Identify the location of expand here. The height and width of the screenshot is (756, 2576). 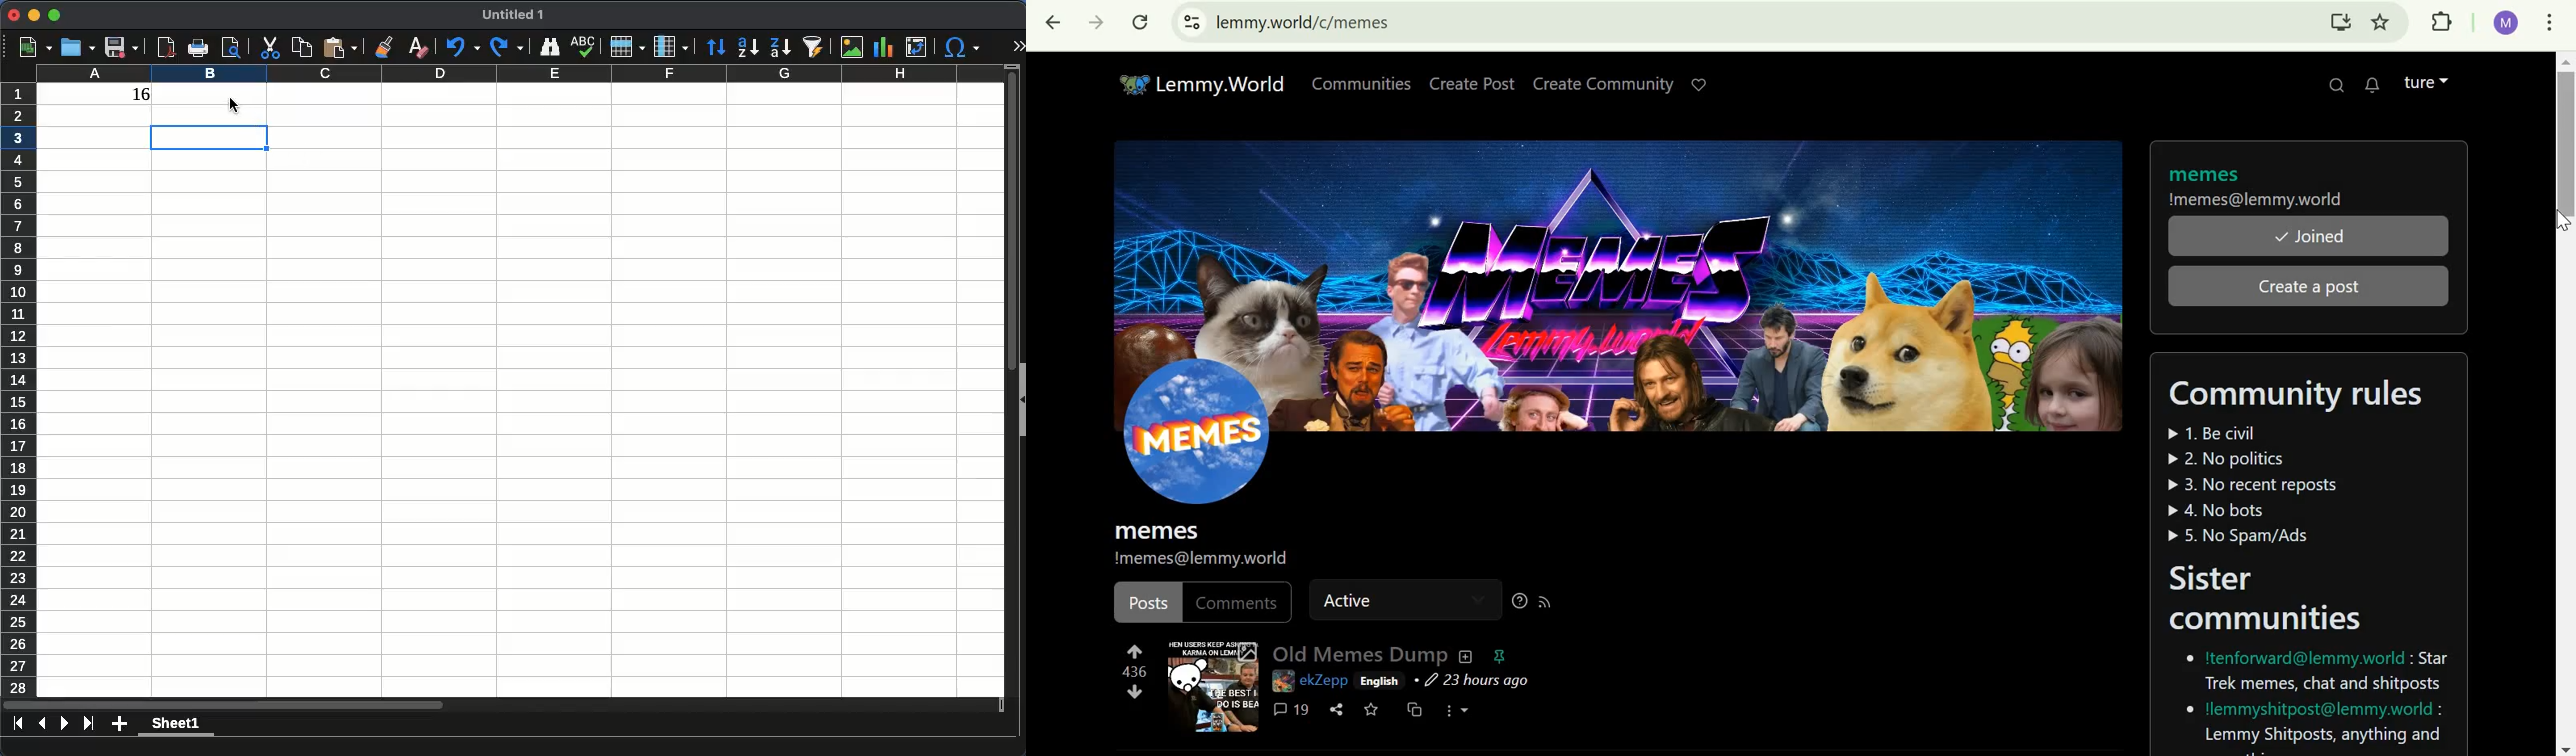
(1214, 686).